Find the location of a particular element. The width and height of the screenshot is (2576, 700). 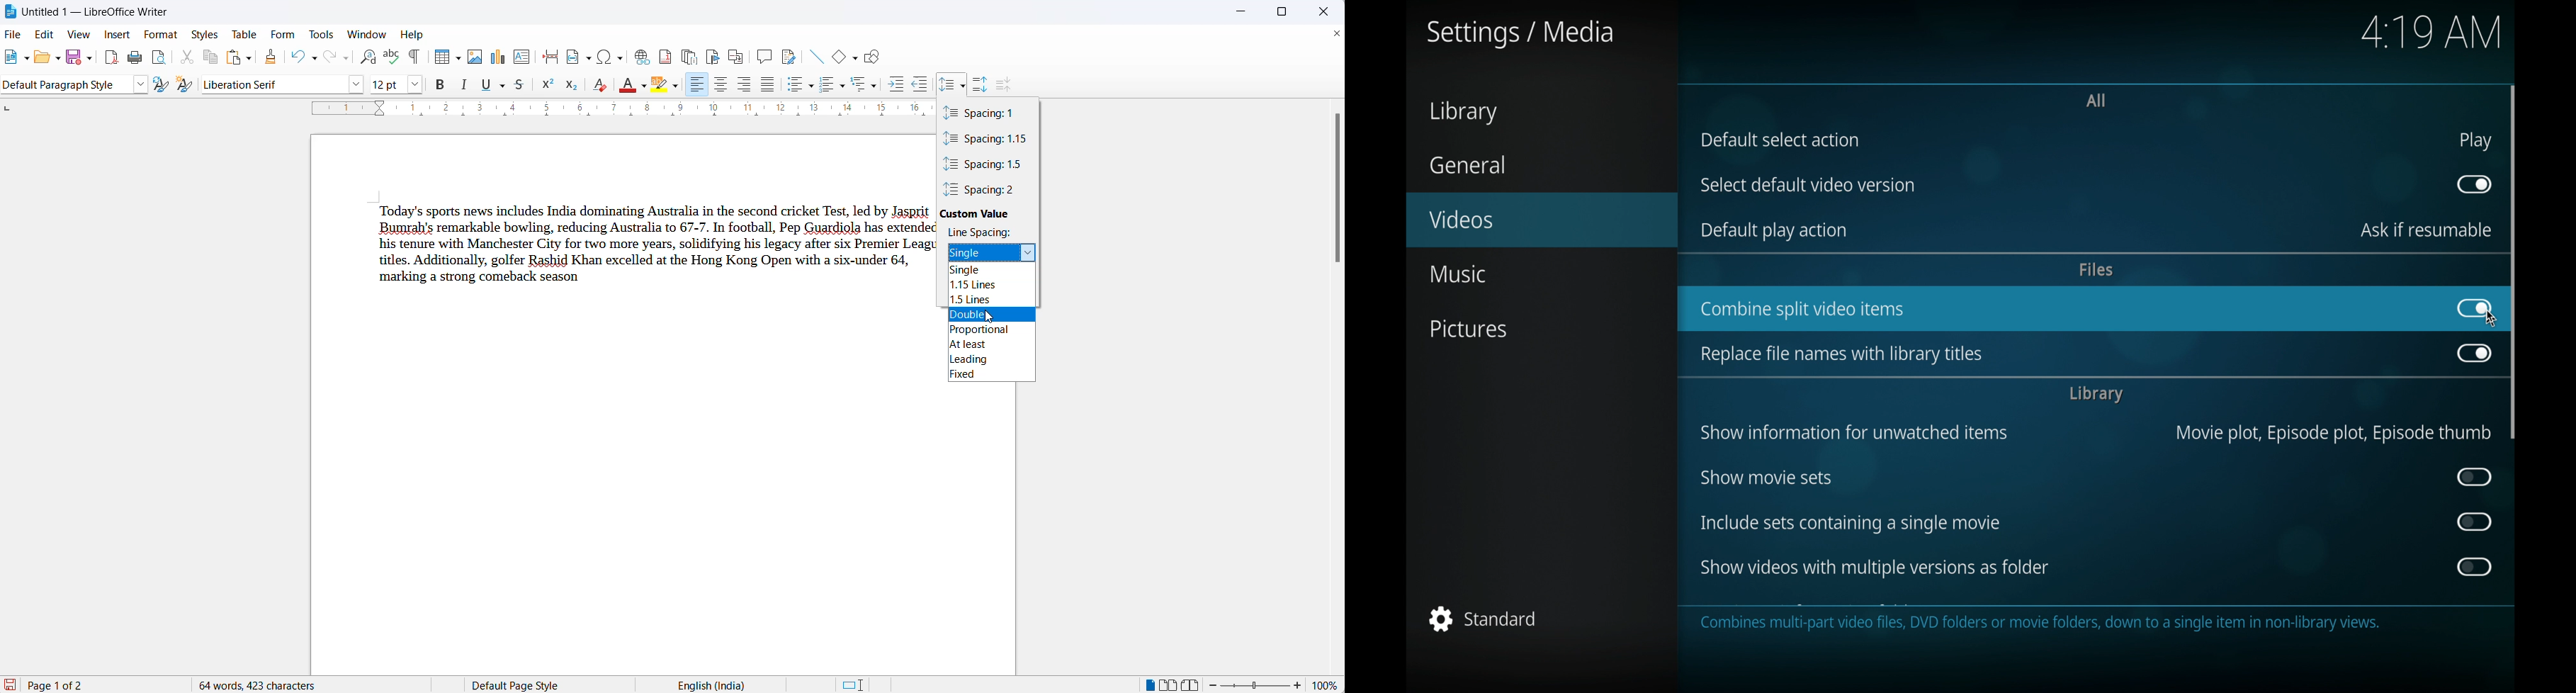

insert footnote is located at coordinates (664, 55).